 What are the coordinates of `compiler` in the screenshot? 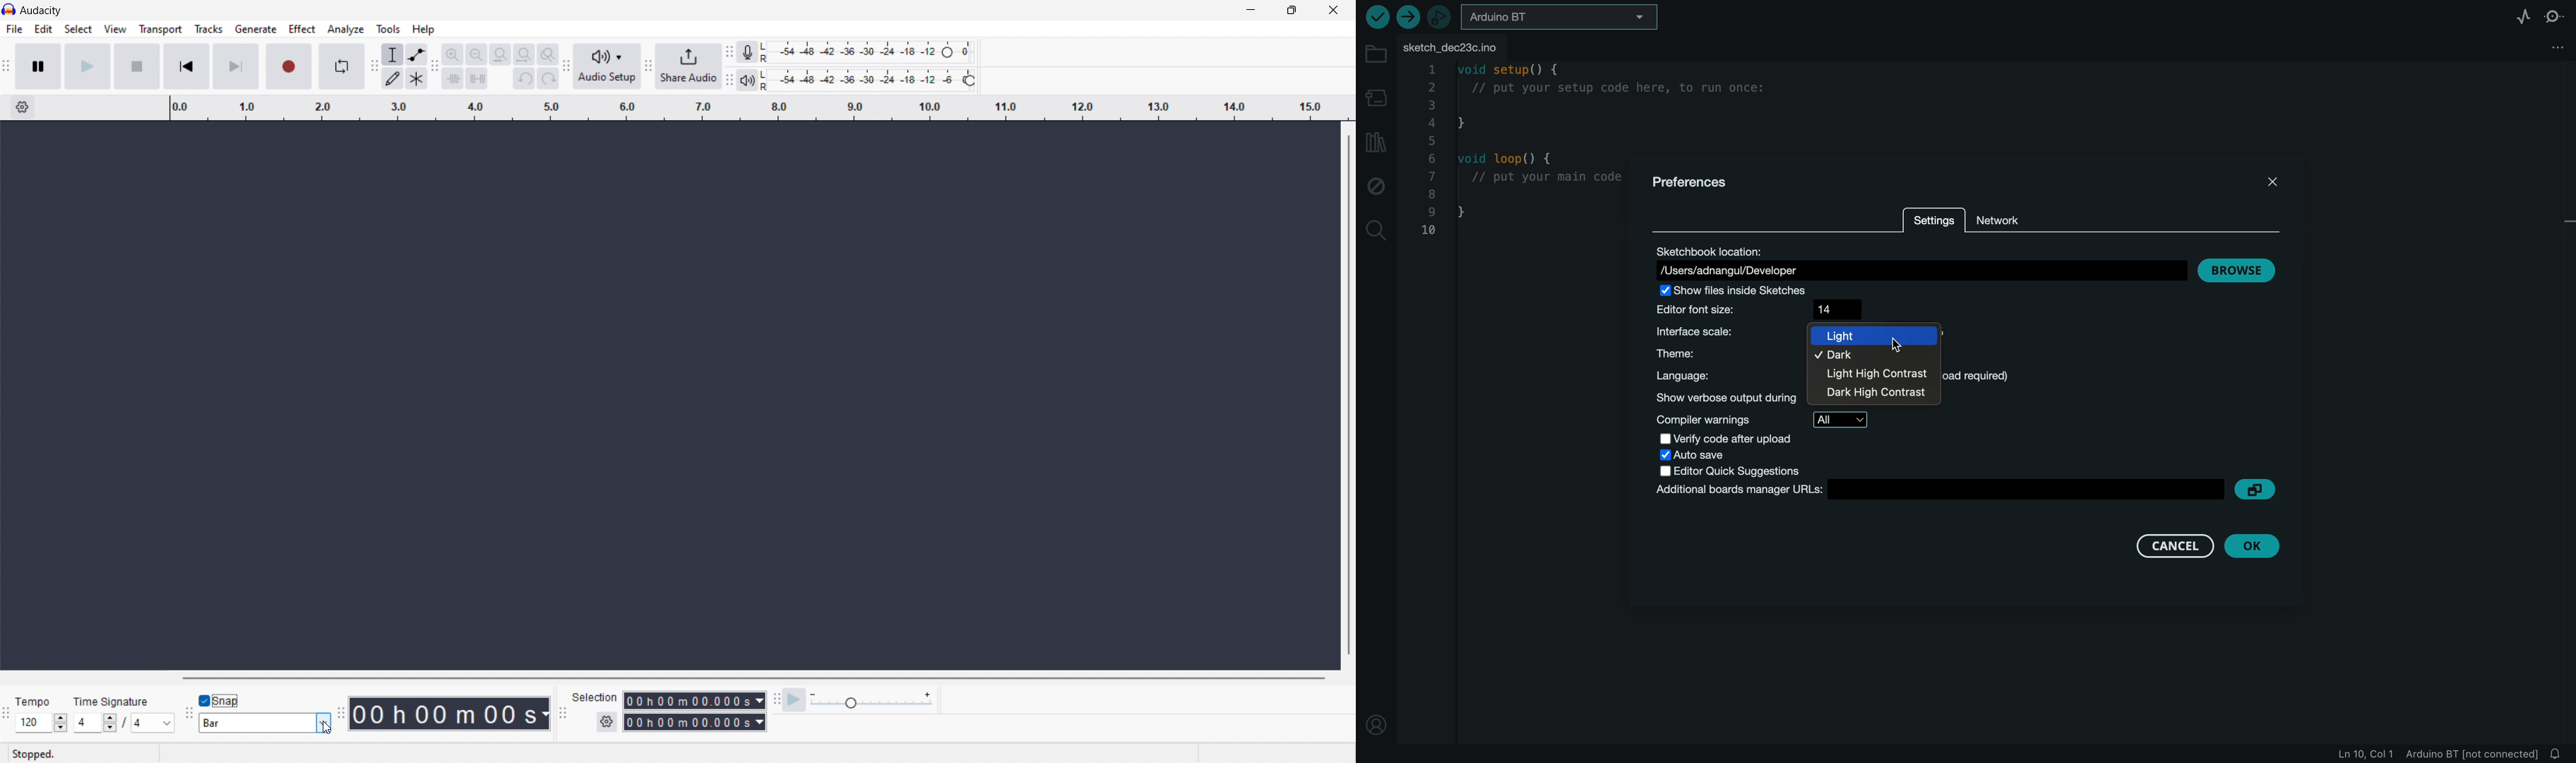 It's located at (1767, 420).